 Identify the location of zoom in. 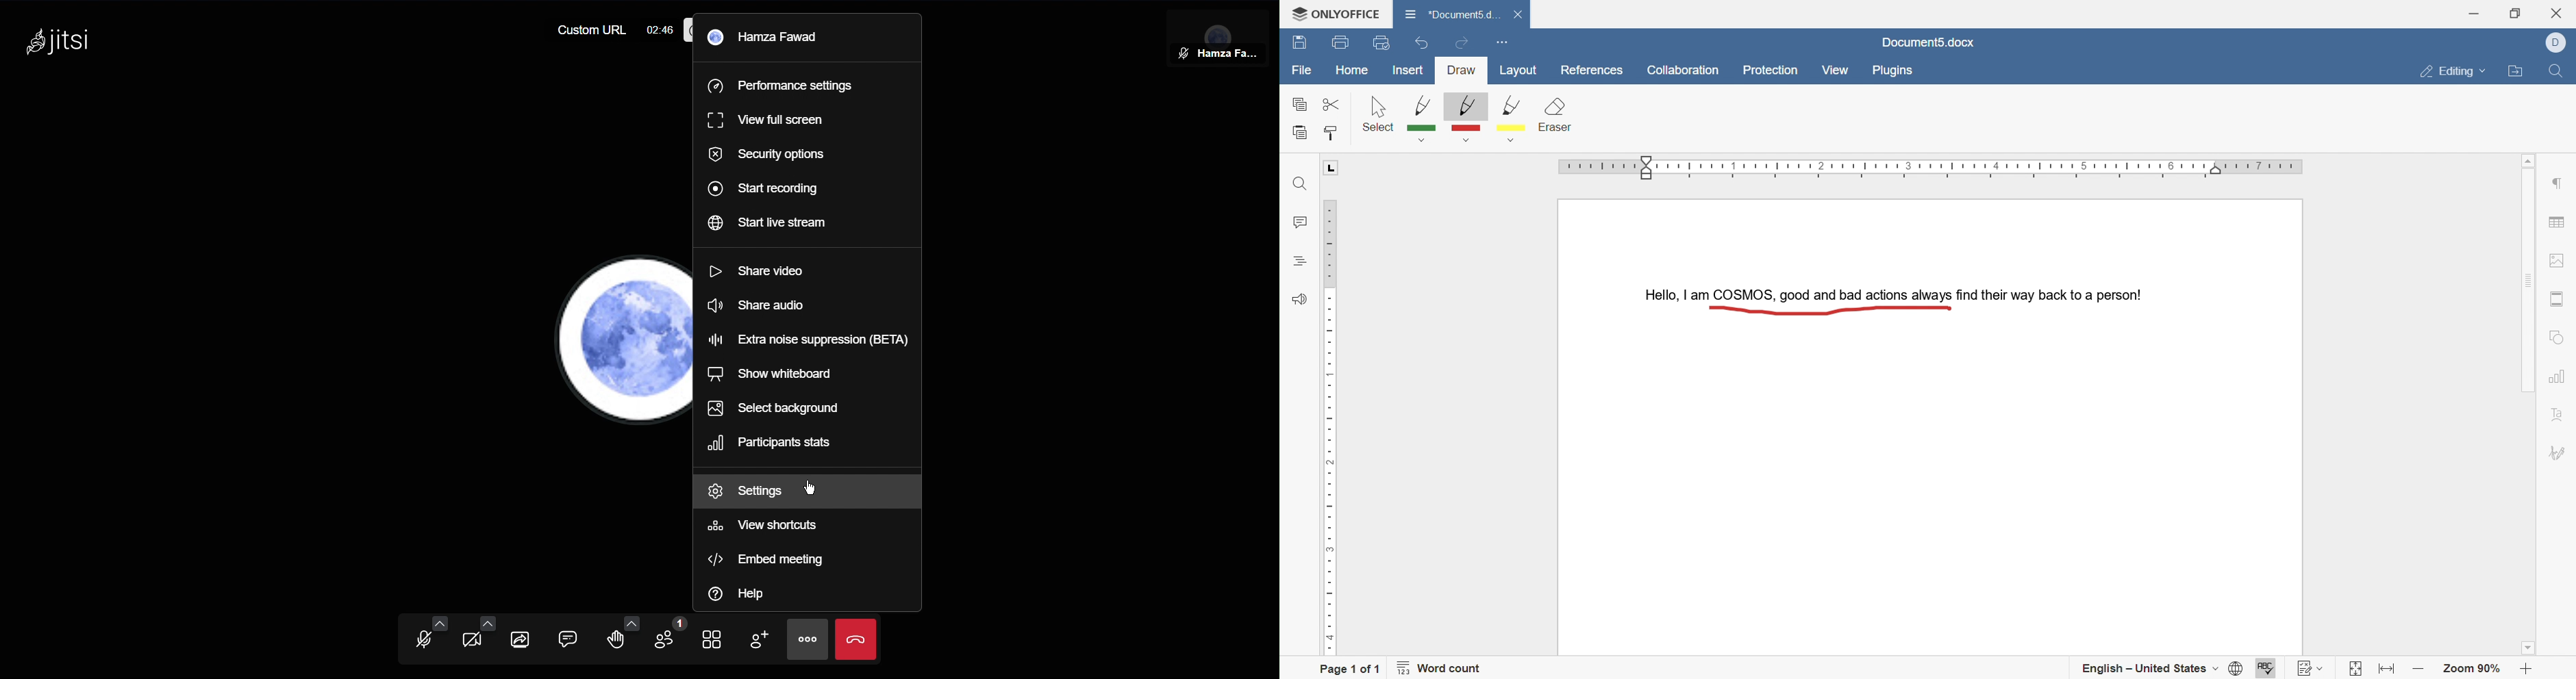
(2526, 670).